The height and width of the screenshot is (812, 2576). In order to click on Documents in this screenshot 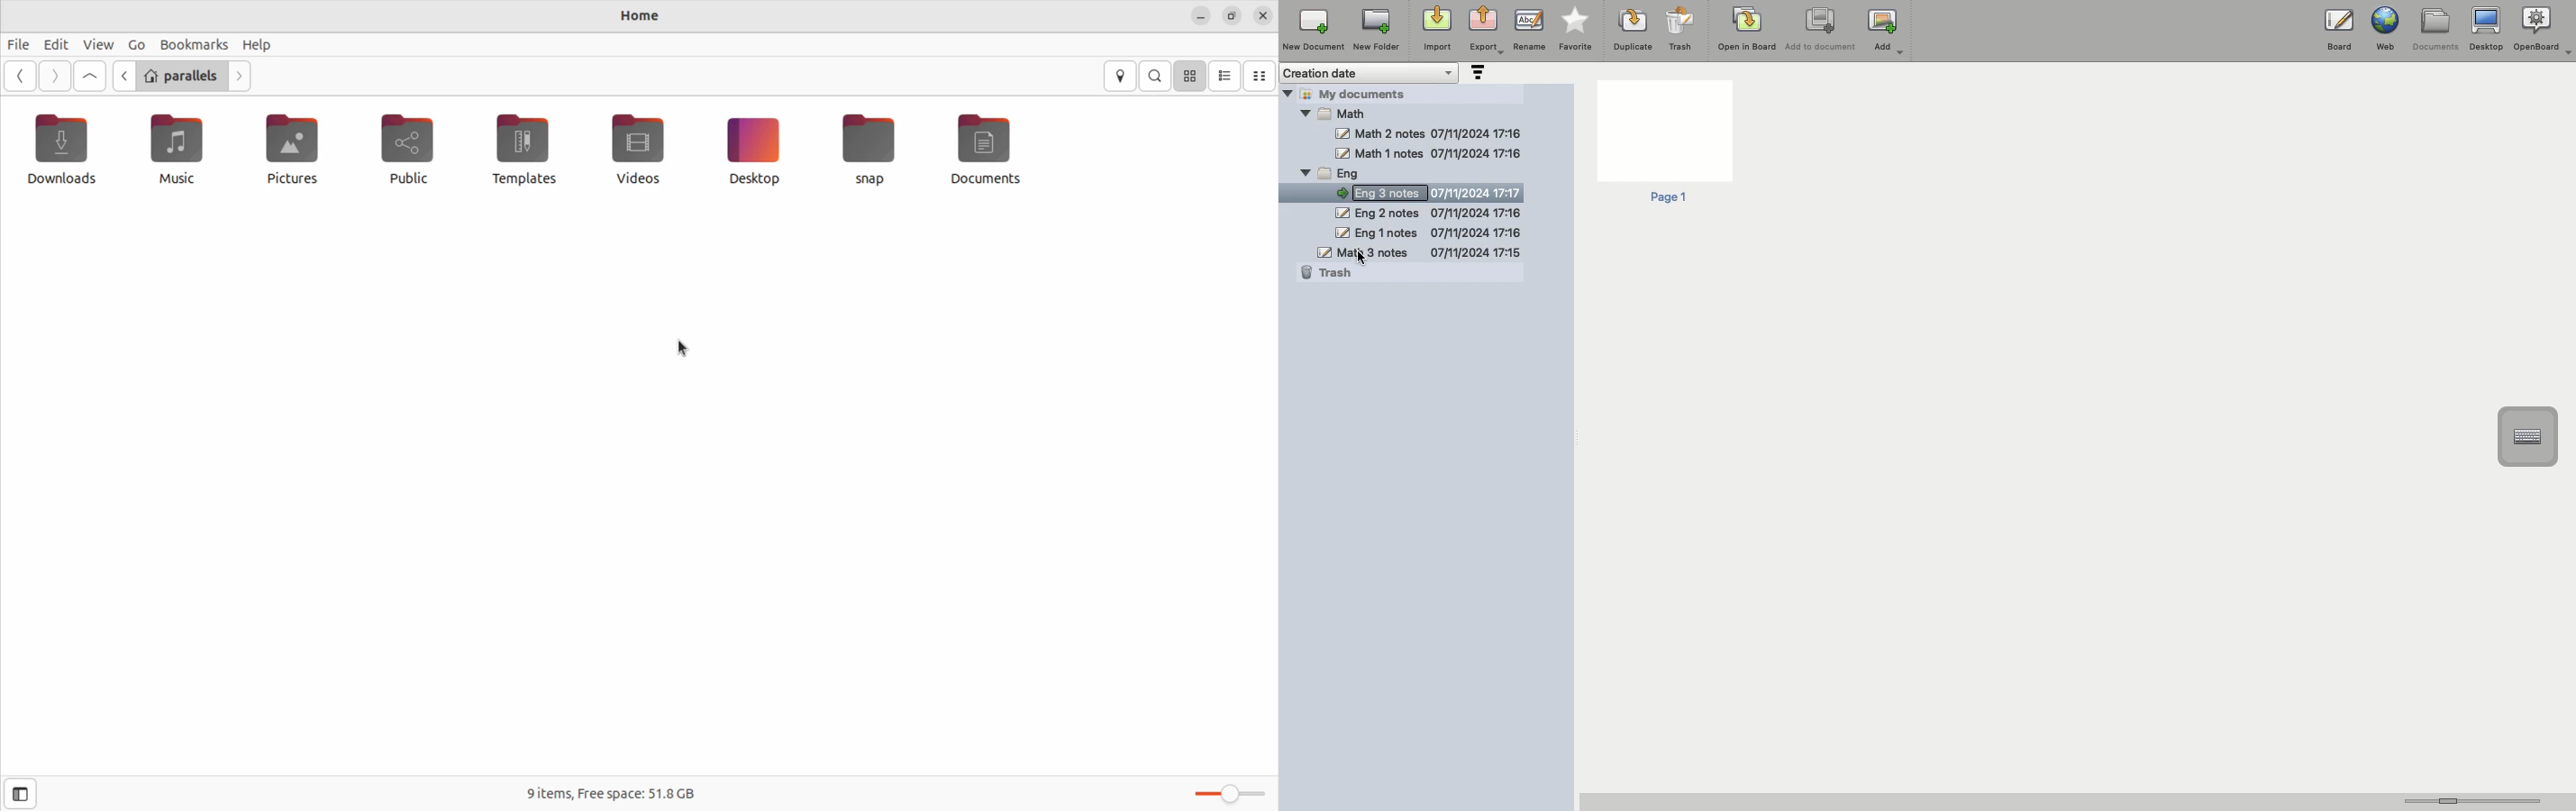, I will do `click(993, 146)`.